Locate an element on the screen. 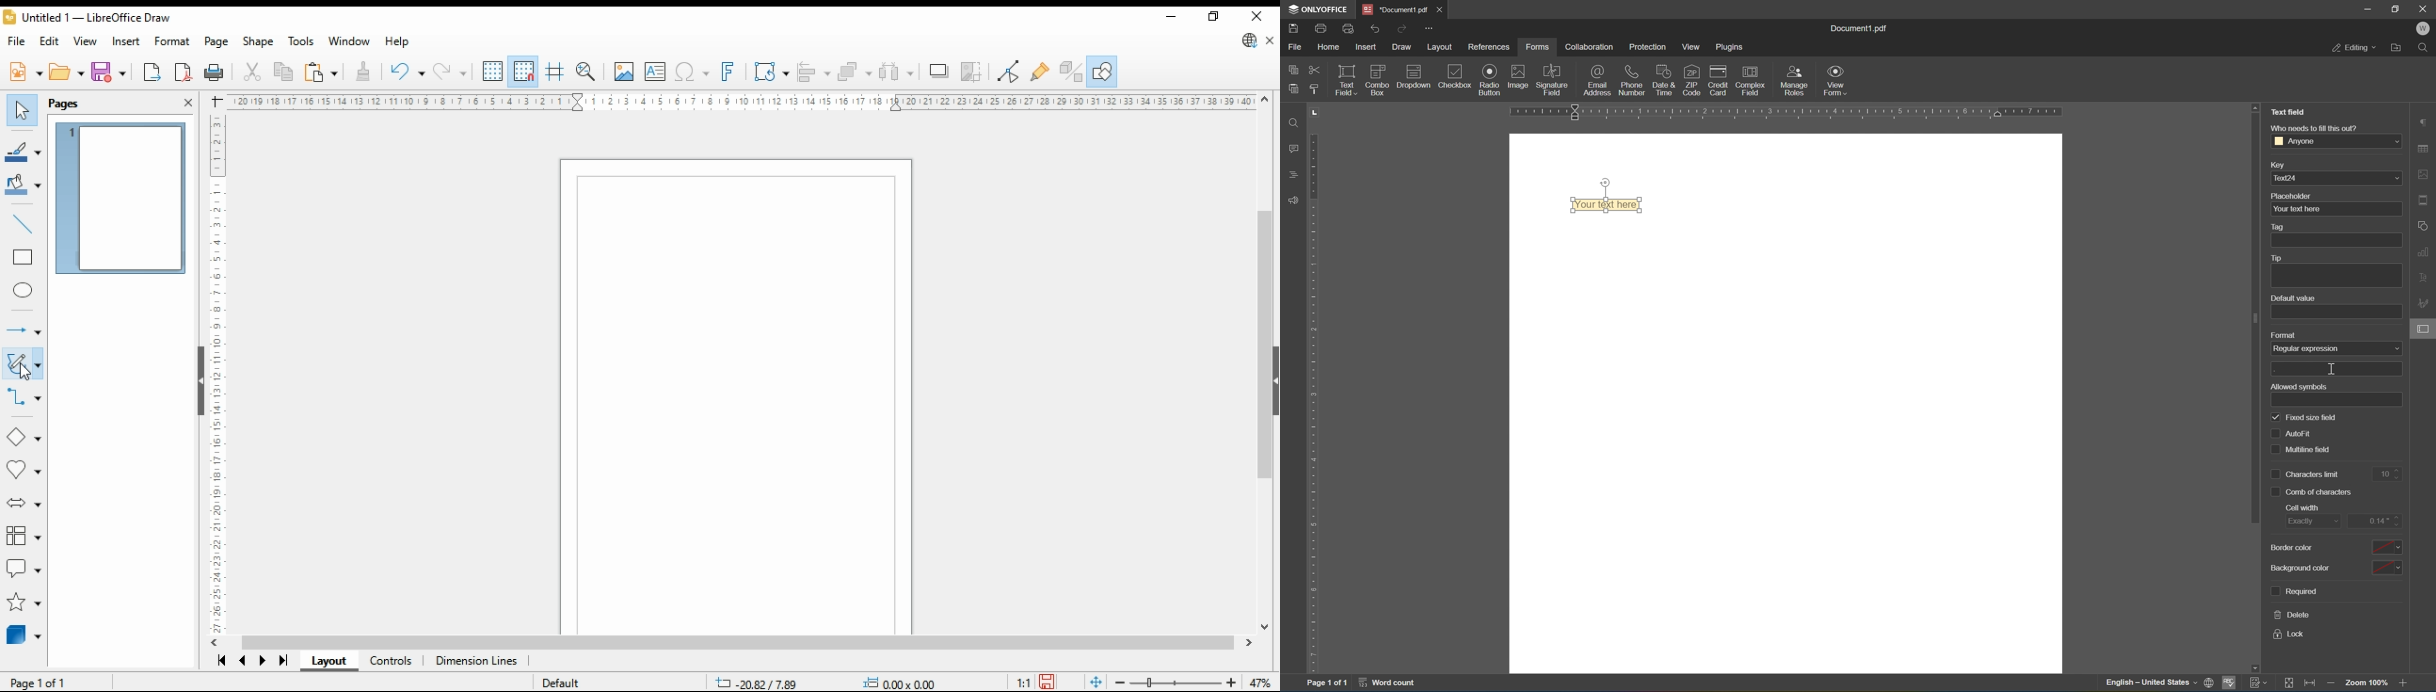 The image size is (2436, 700). editing is located at coordinates (2354, 47).